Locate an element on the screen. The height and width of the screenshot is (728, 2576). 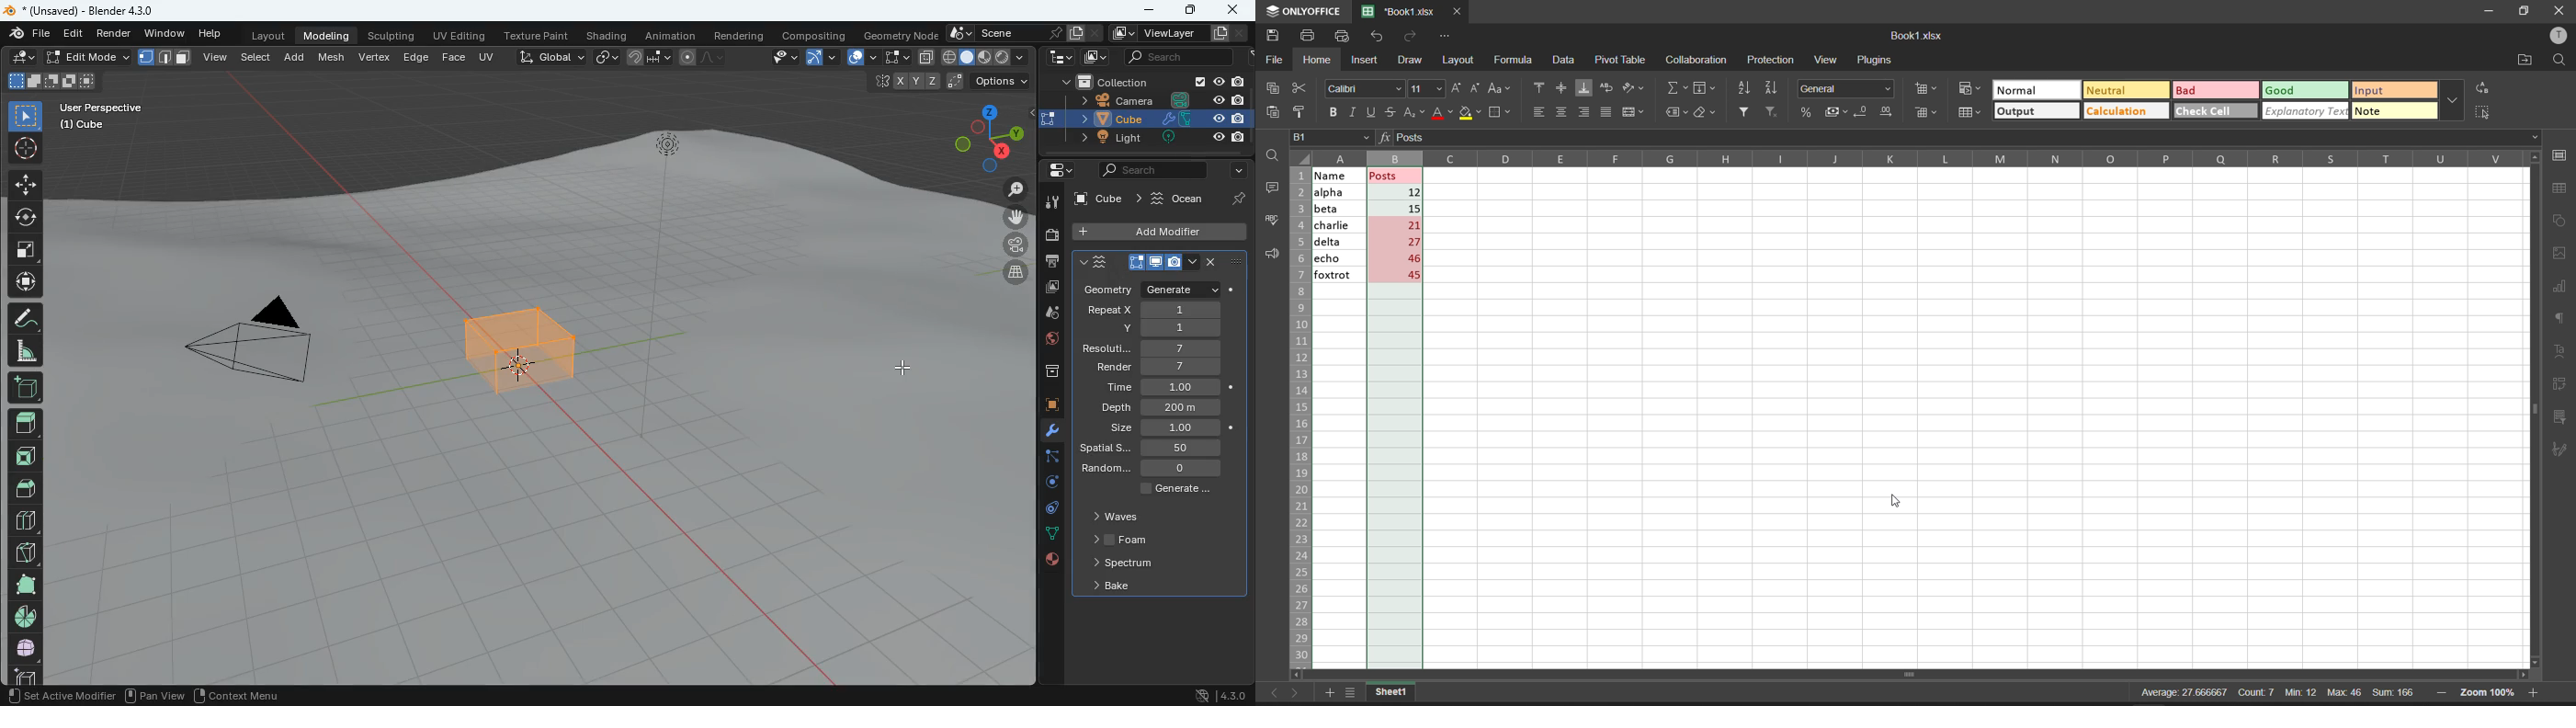
close tab is located at coordinates (1458, 10).